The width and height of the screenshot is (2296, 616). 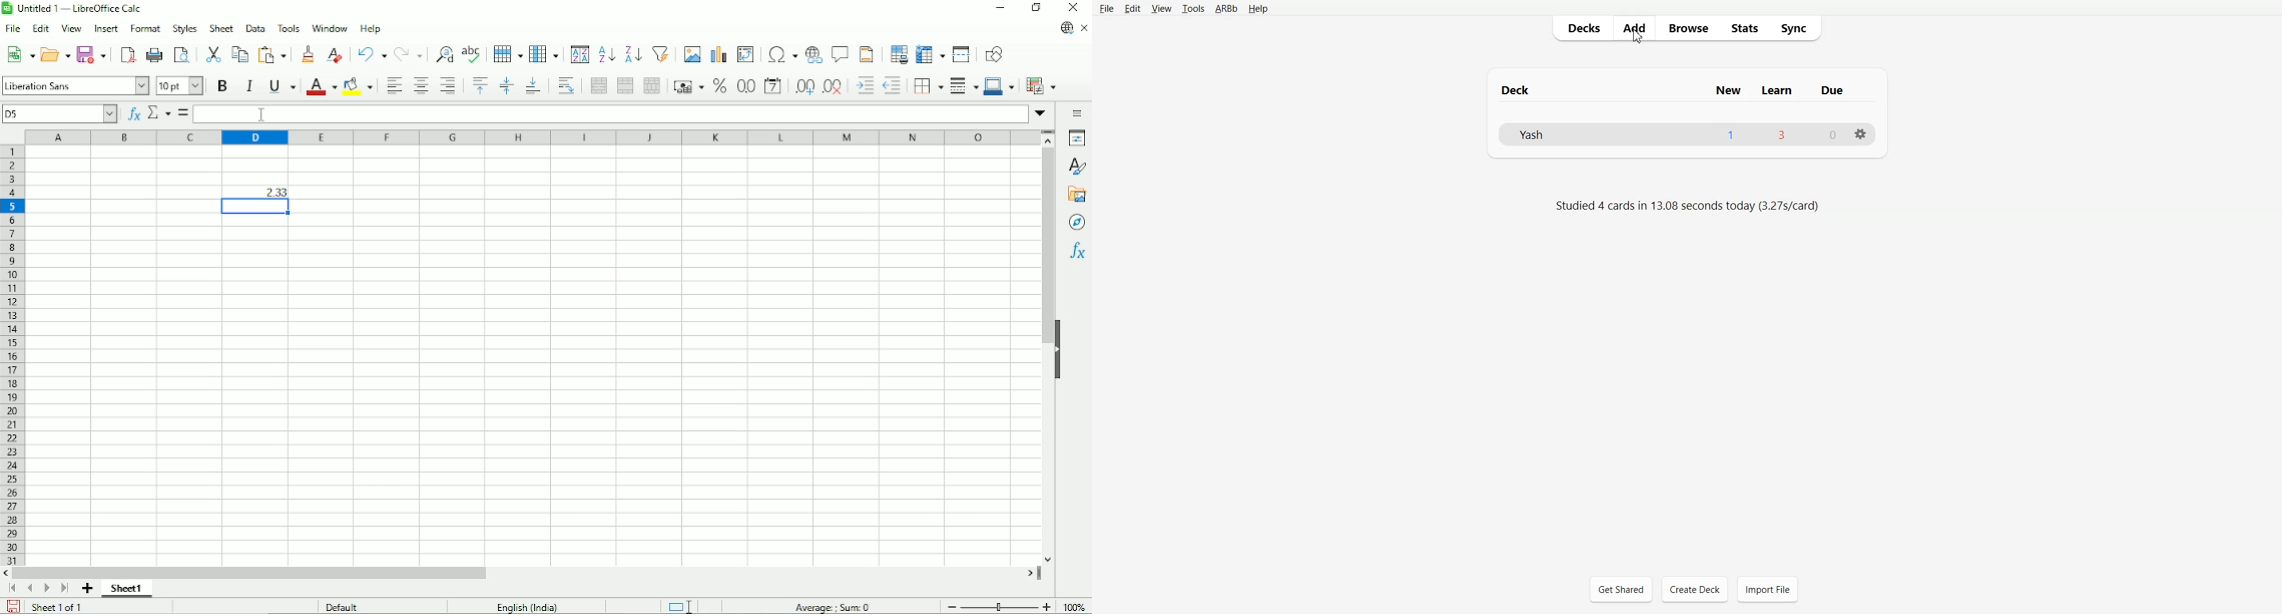 I want to click on Redo, so click(x=410, y=55).